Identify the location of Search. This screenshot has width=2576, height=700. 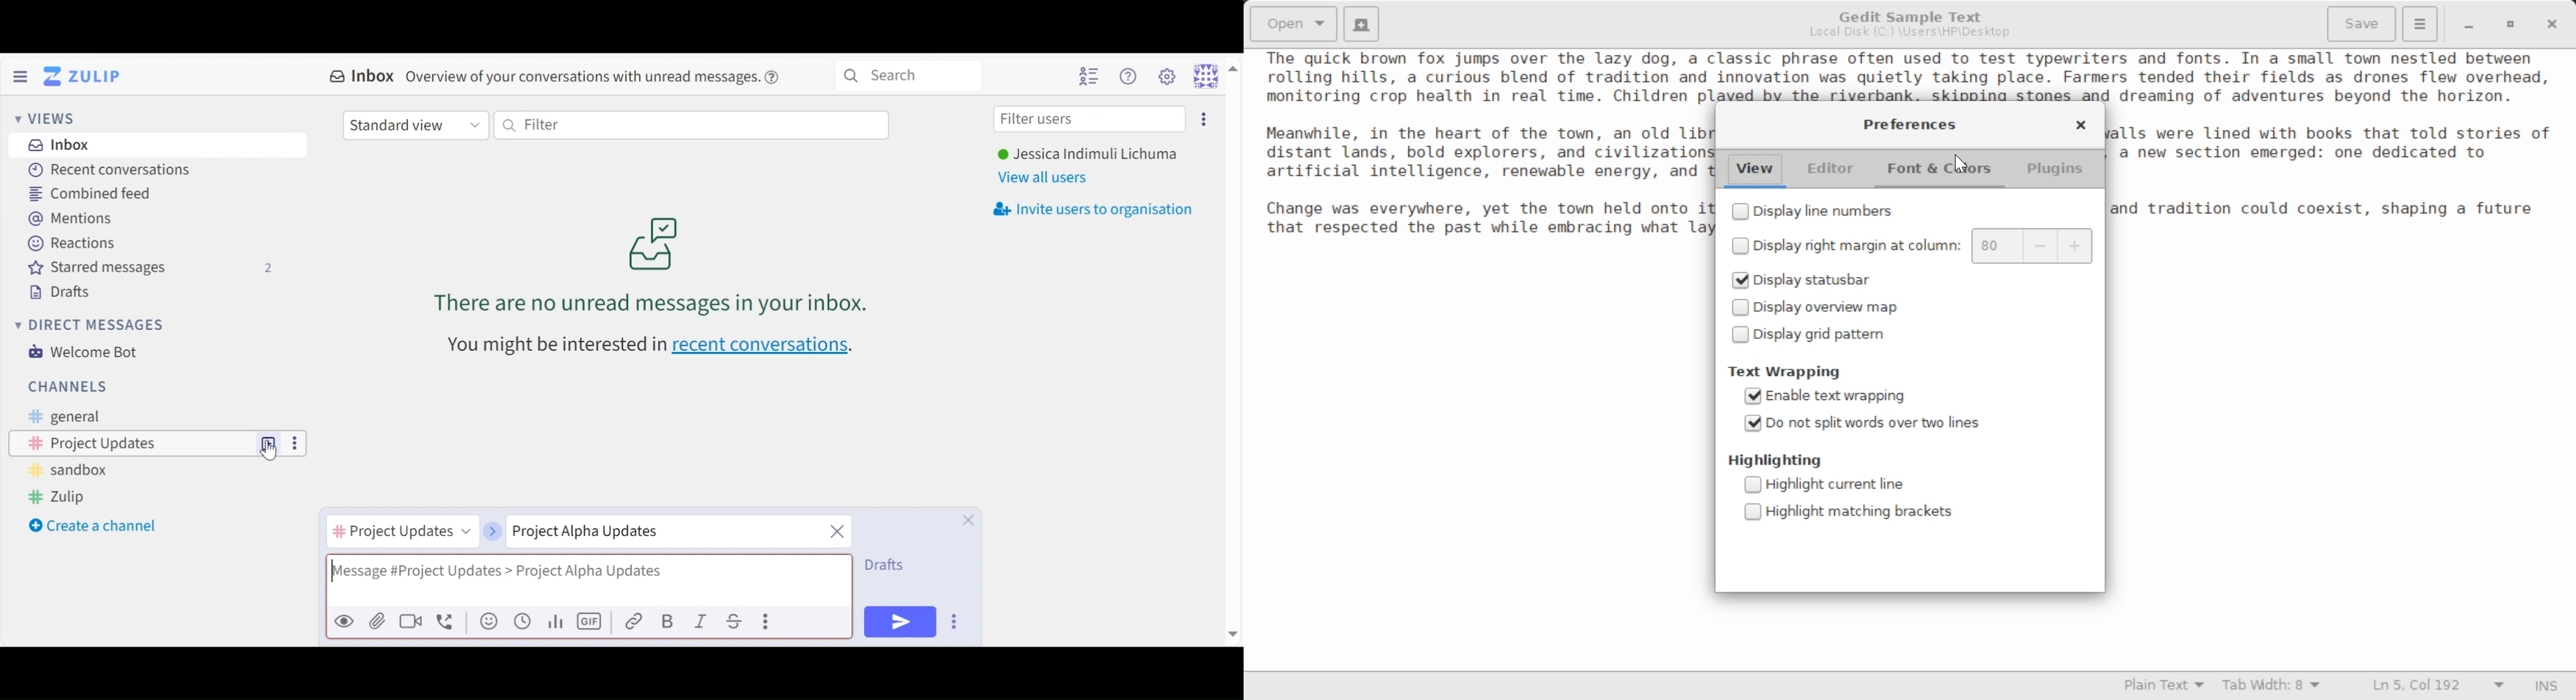
(908, 74).